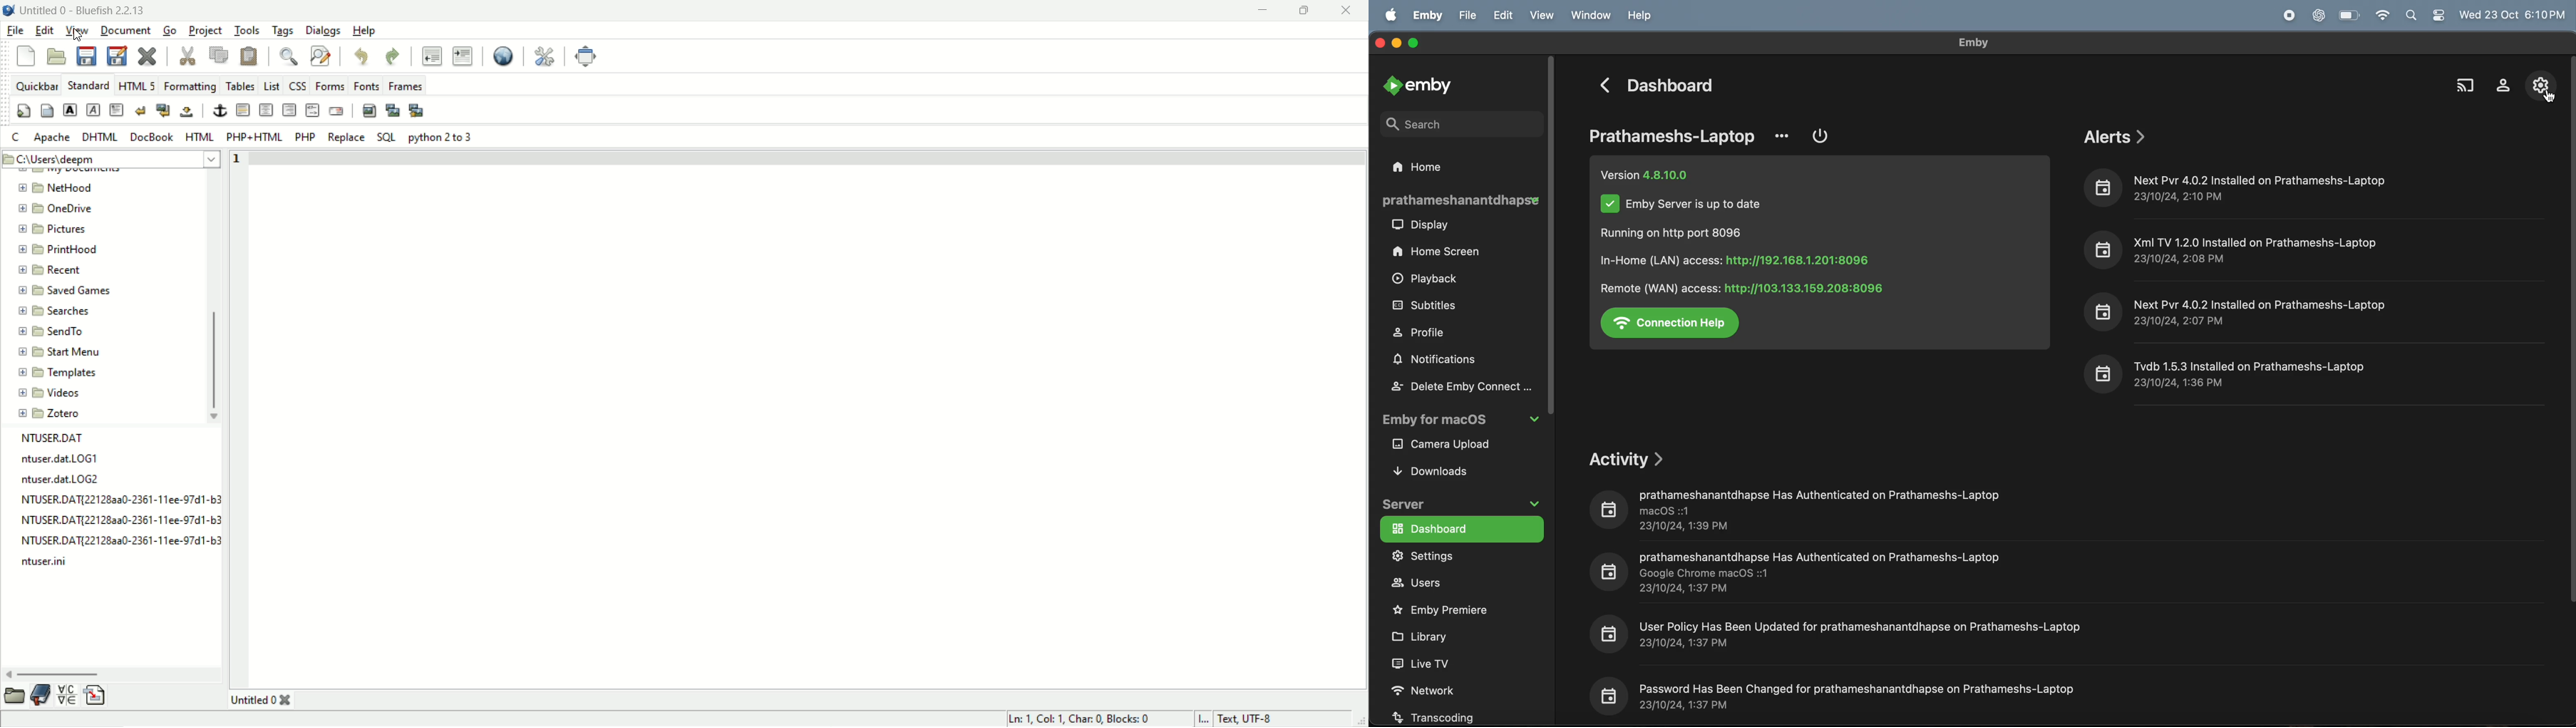  What do you see at coordinates (65, 460) in the screenshot?
I see `file` at bounding box center [65, 460].